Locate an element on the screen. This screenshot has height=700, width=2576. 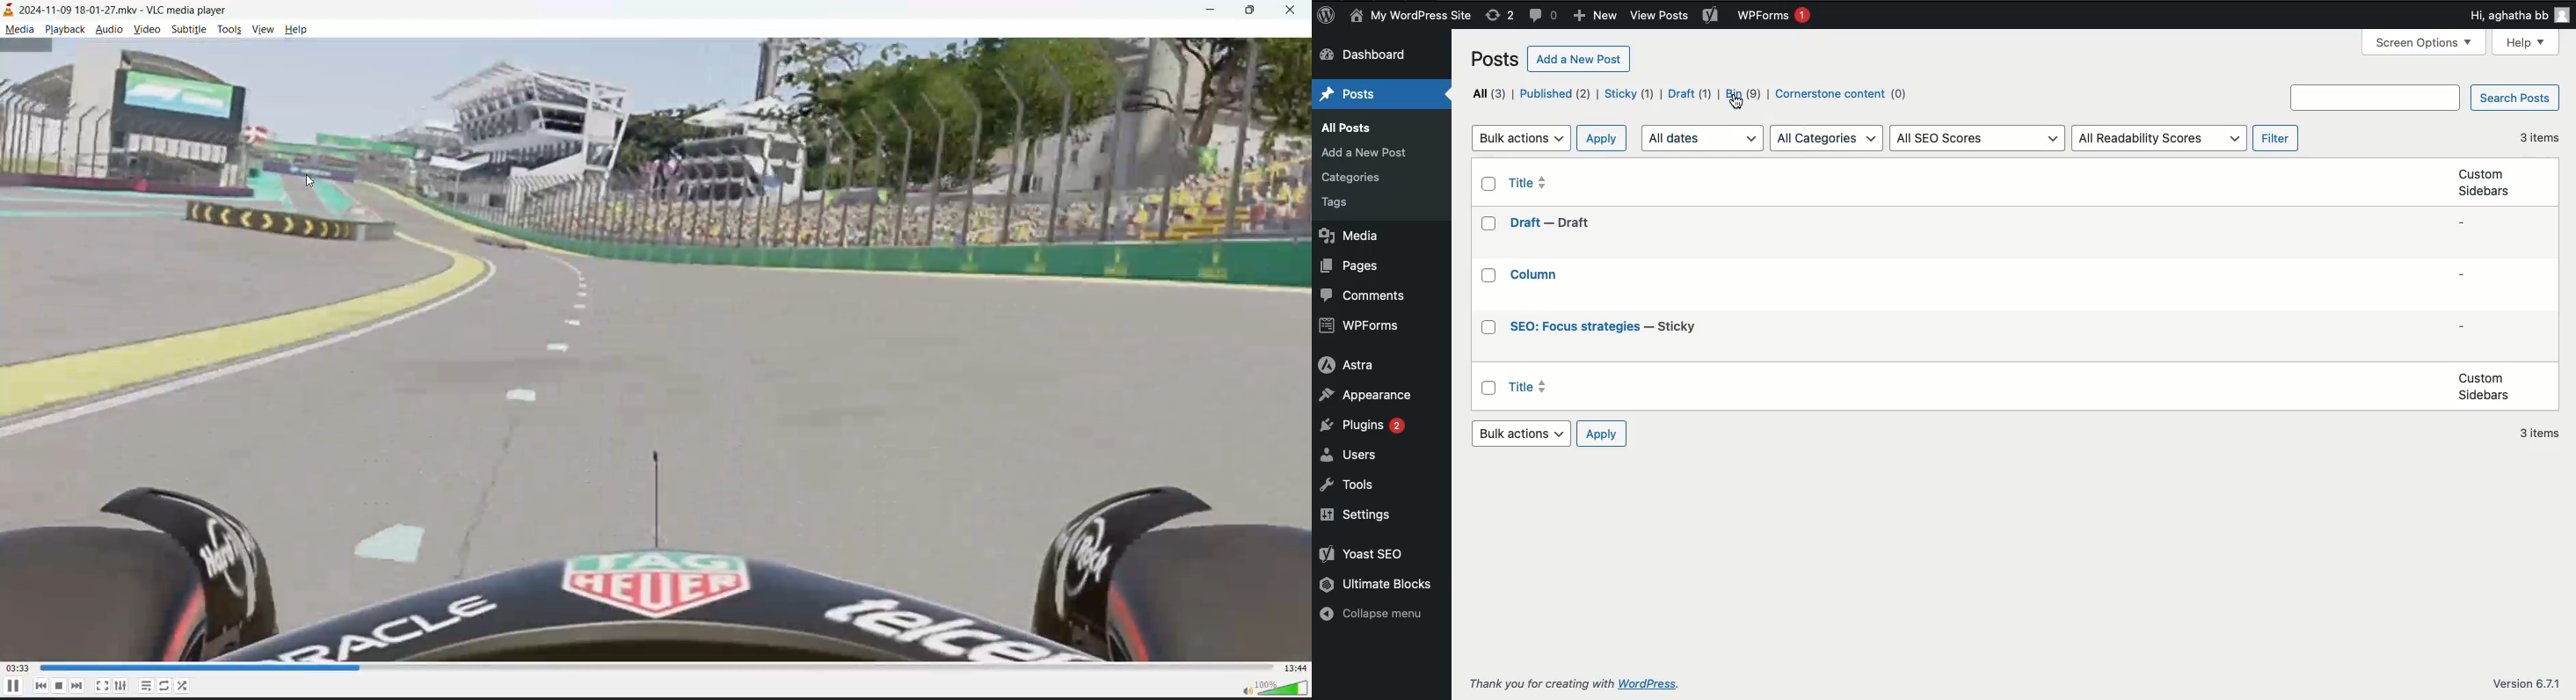
Logo is located at coordinates (1328, 17).